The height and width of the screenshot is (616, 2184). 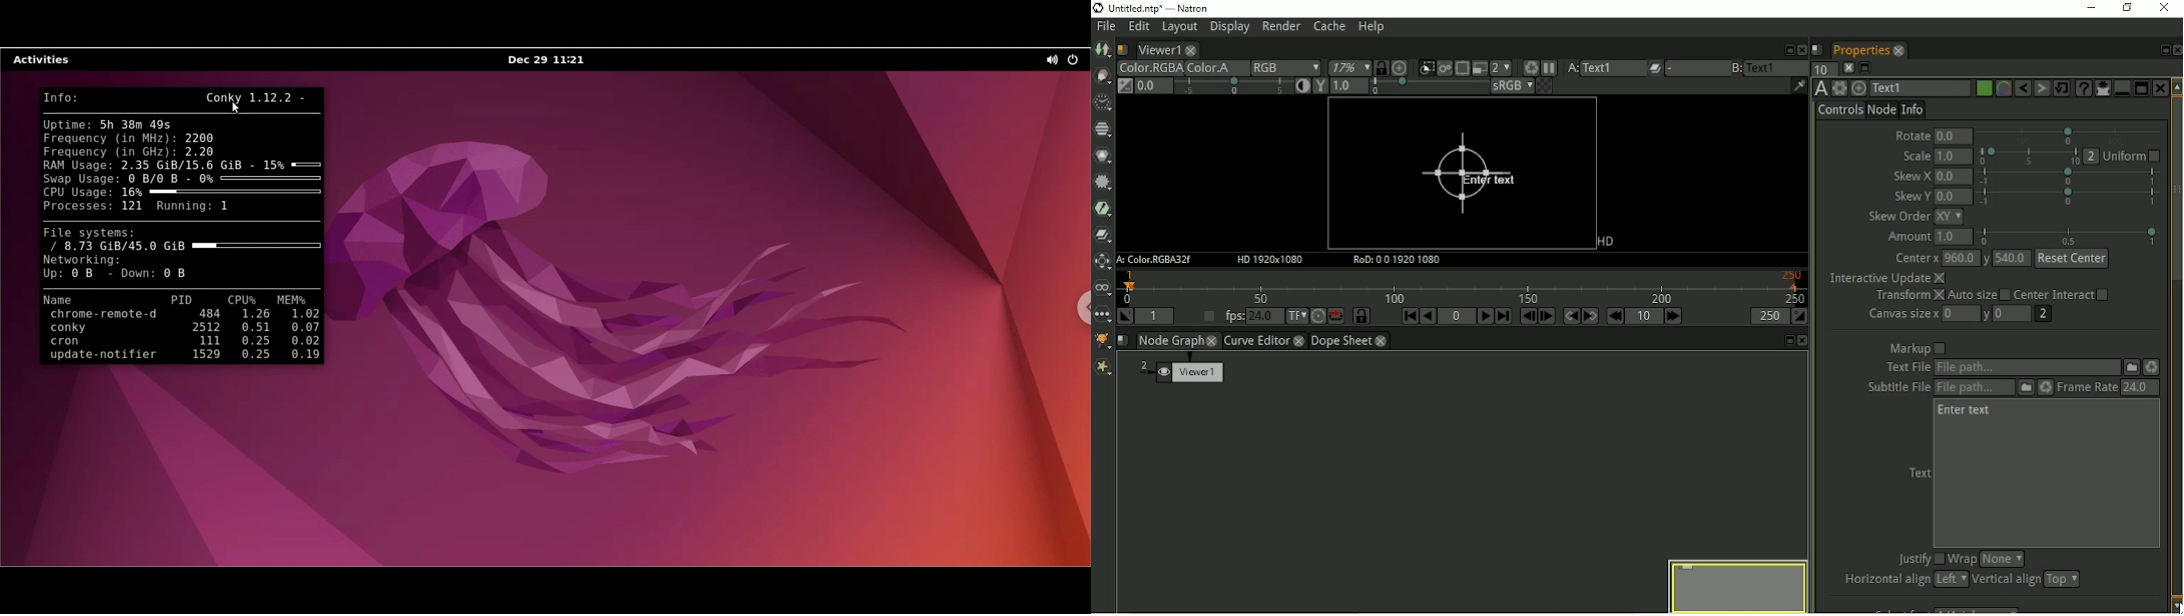 What do you see at coordinates (1285, 68) in the screenshot?
I see `RGB` at bounding box center [1285, 68].